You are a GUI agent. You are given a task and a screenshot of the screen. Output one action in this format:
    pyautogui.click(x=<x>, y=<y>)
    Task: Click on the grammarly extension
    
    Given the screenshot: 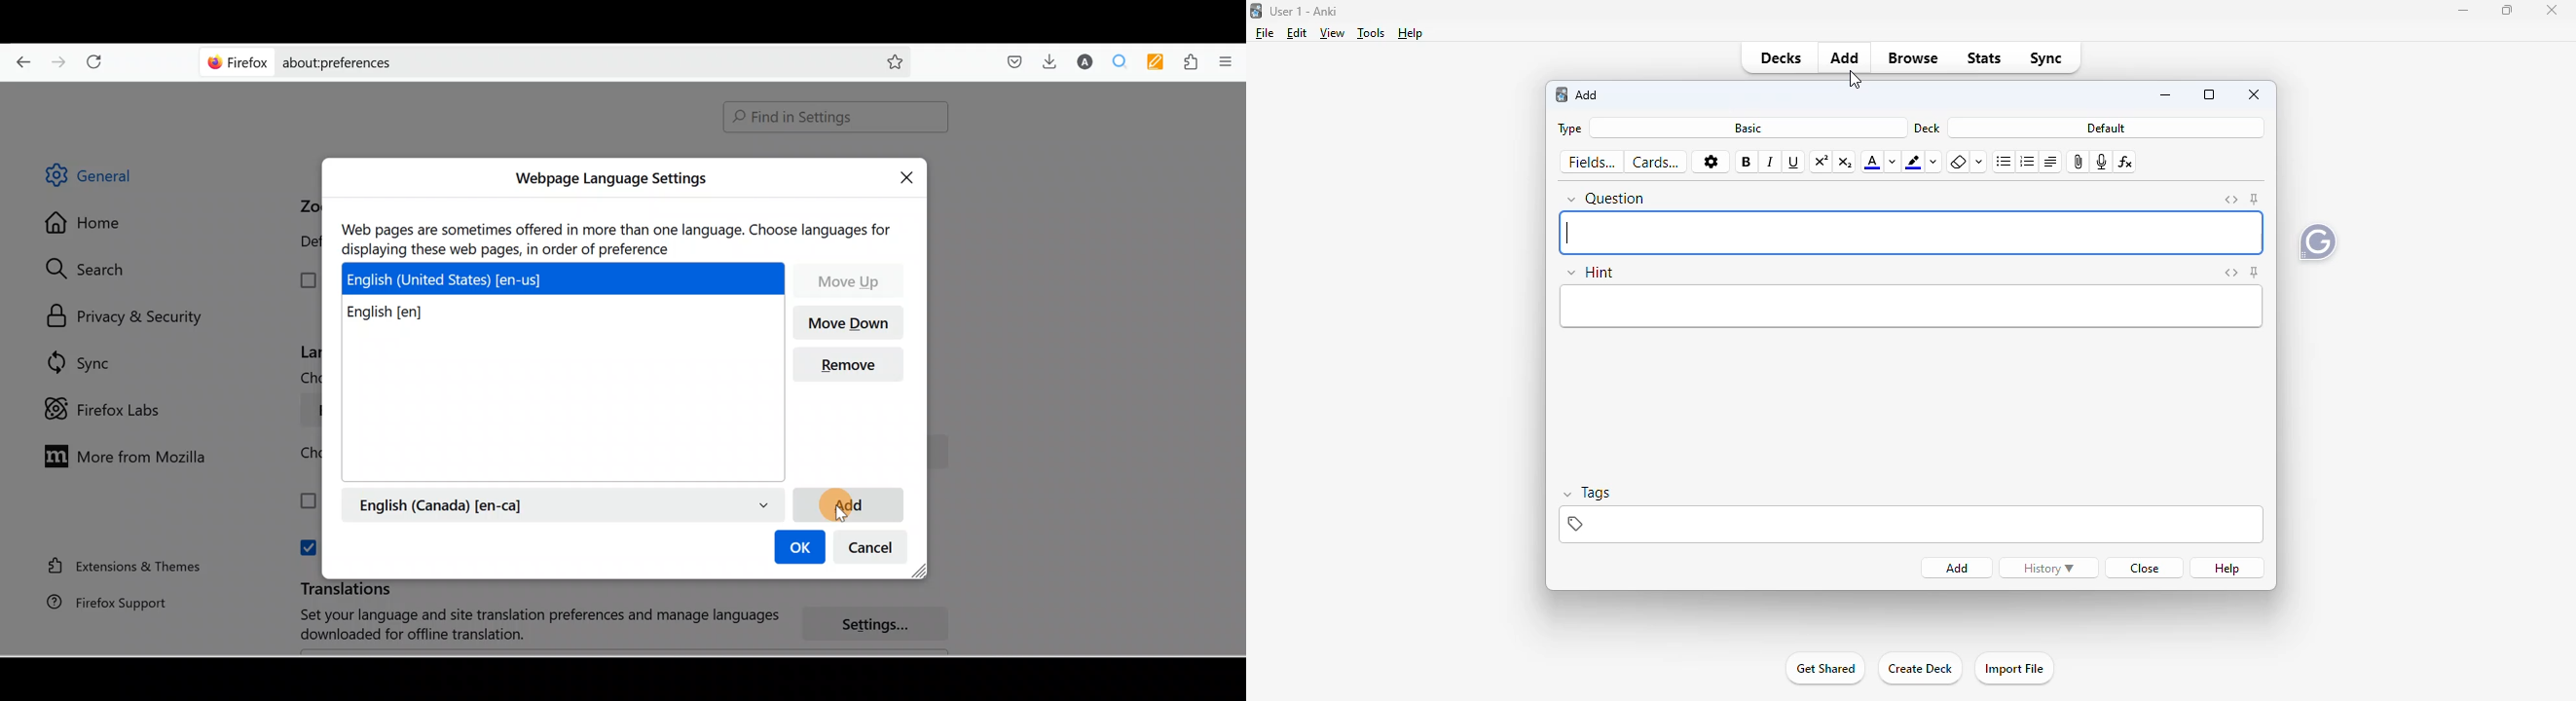 What is the action you would take?
    pyautogui.click(x=2318, y=242)
    